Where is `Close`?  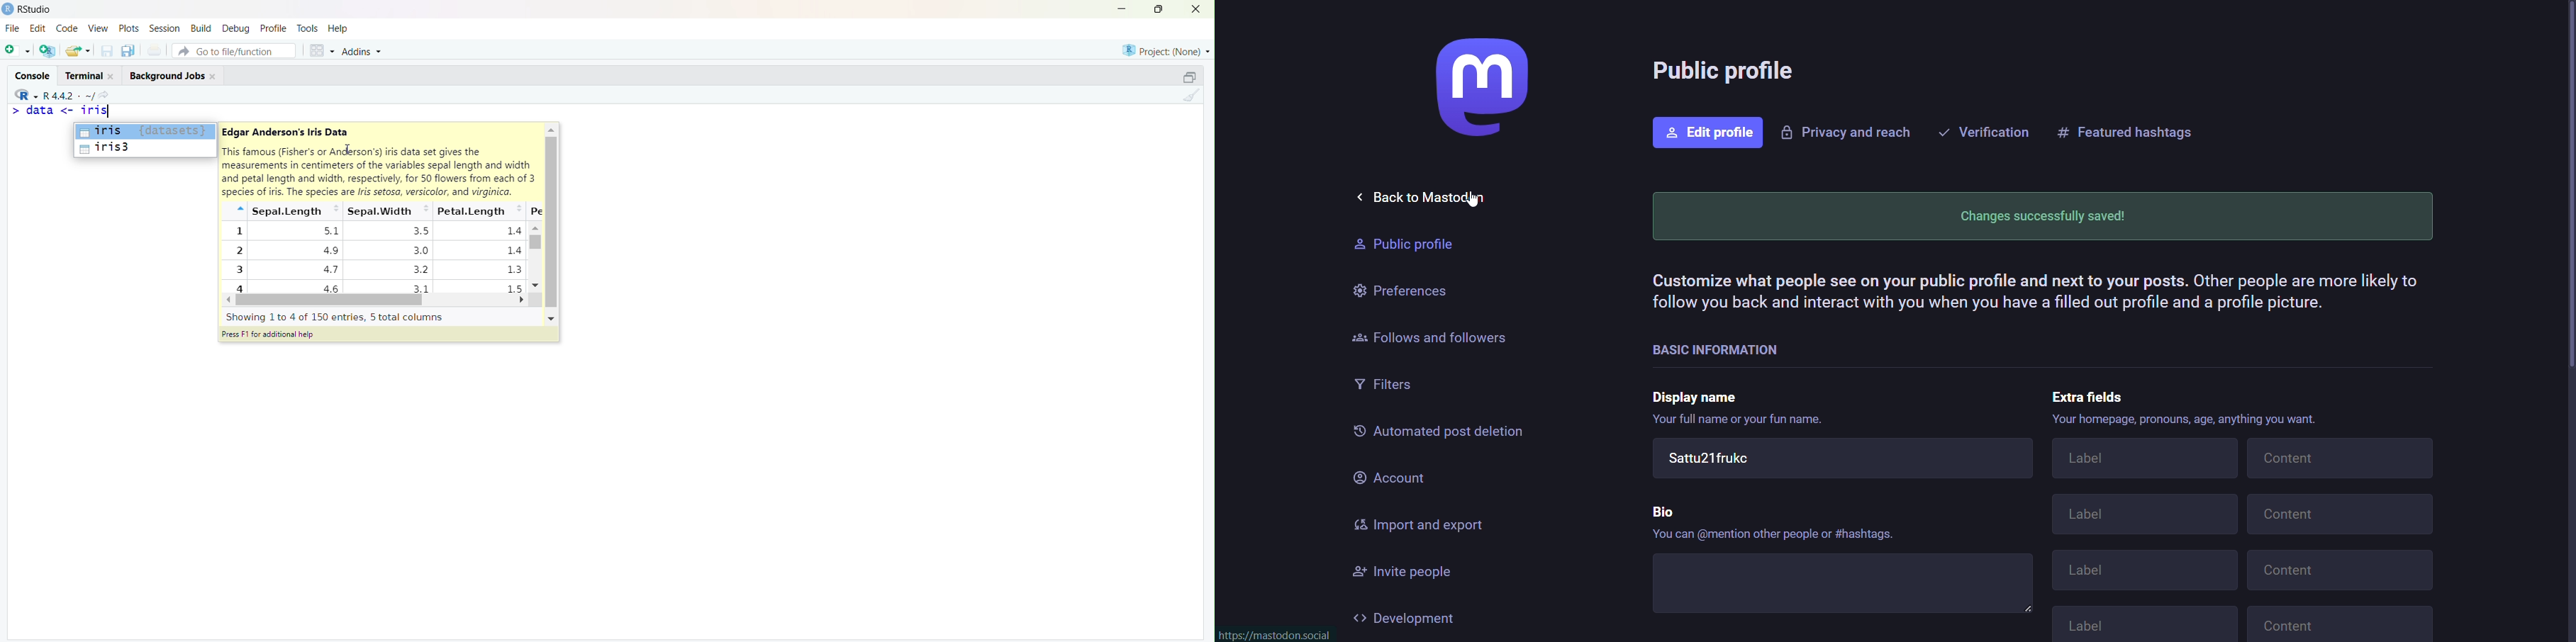
Close is located at coordinates (1197, 10).